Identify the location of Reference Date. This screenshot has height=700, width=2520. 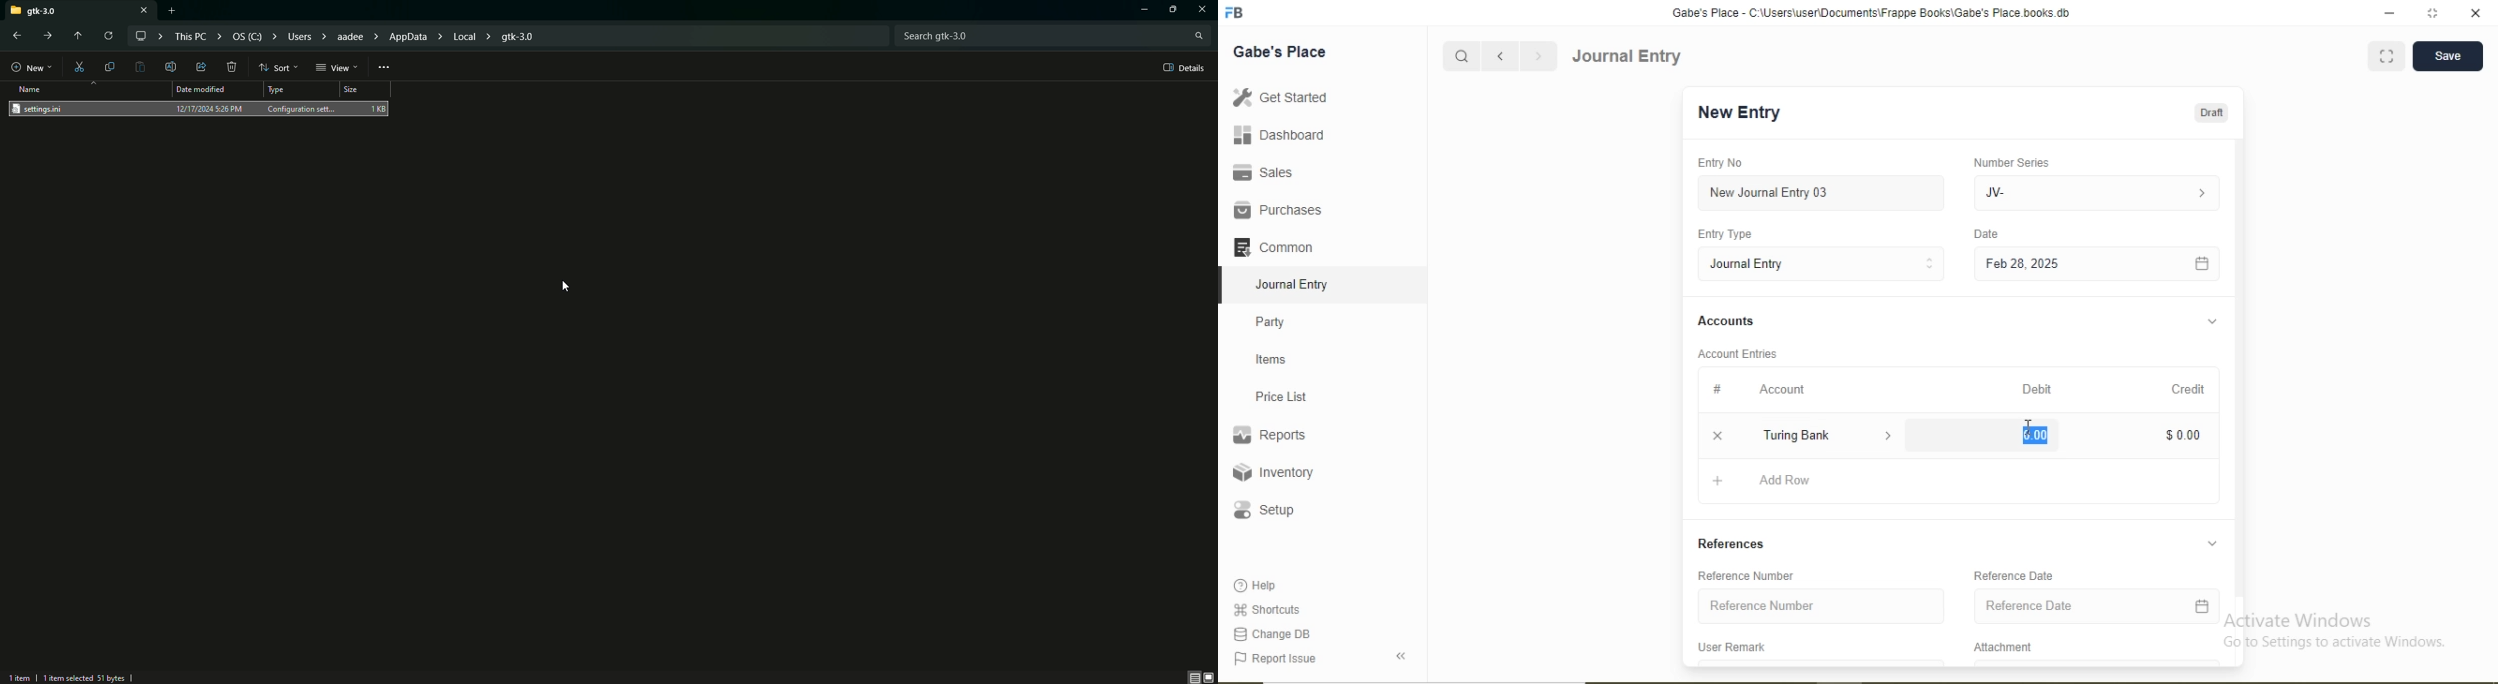
(2013, 574).